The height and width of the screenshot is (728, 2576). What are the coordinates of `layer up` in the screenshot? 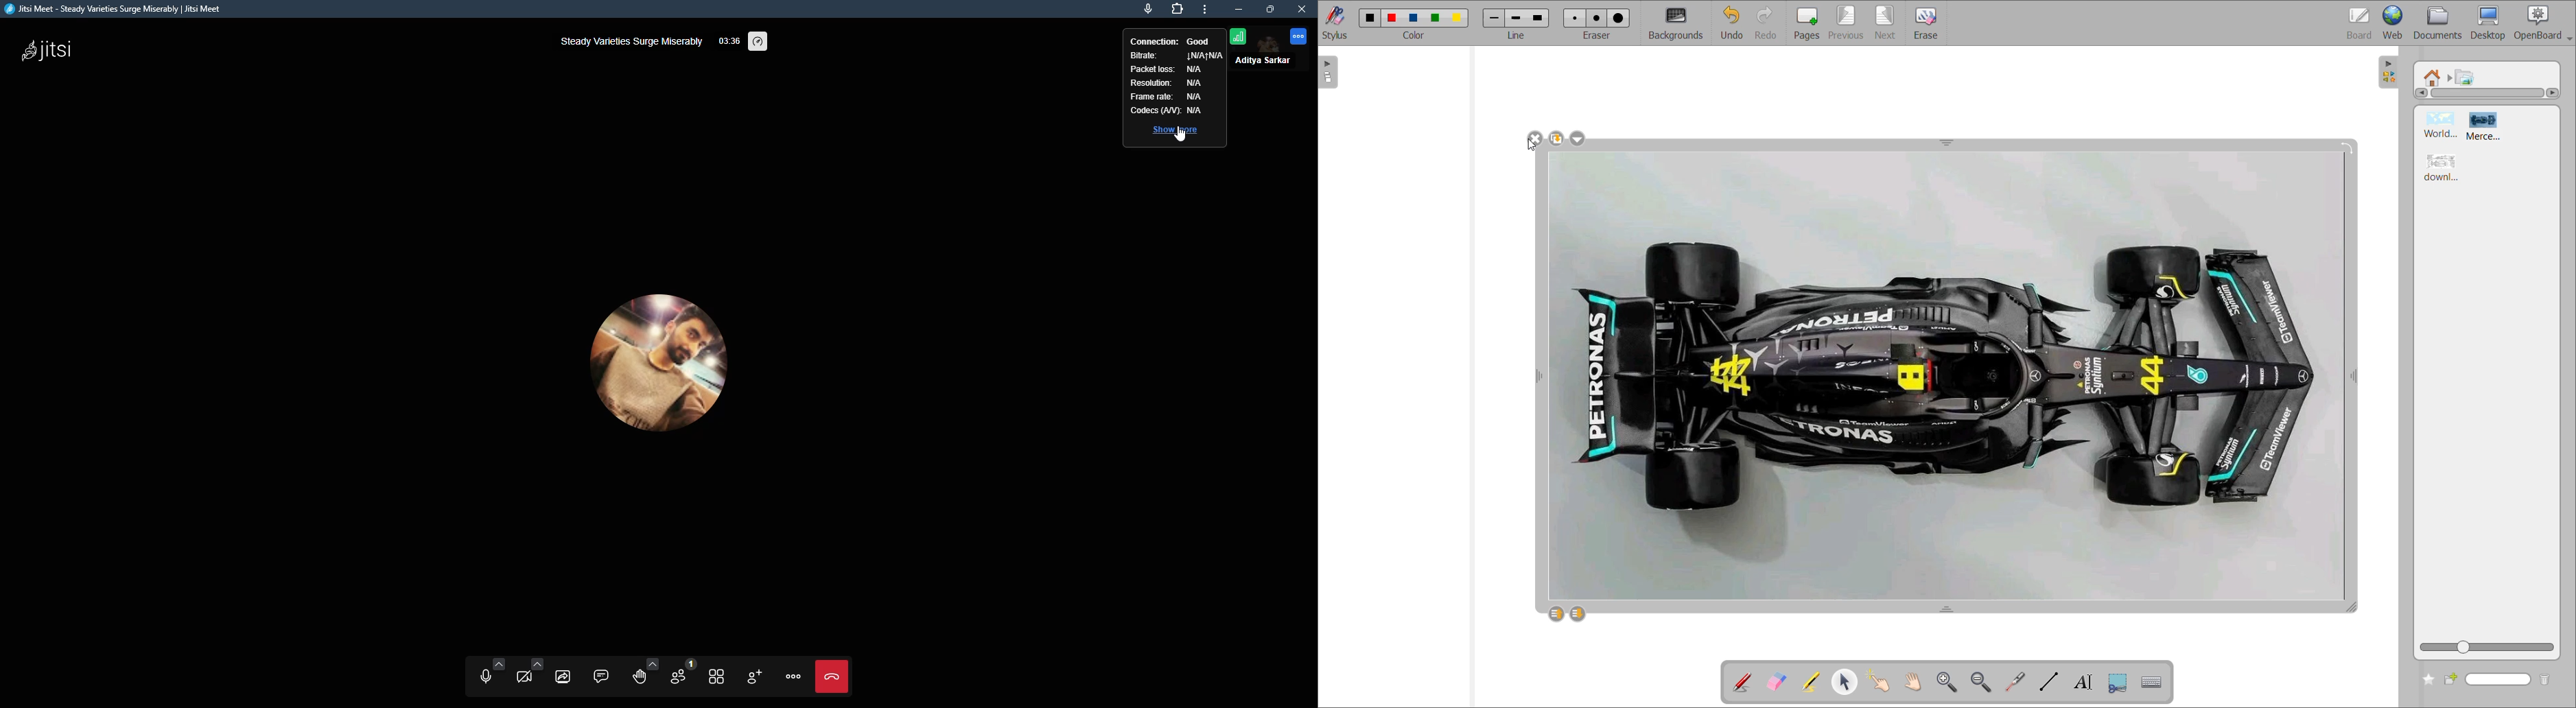 It's located at (1557, 613).